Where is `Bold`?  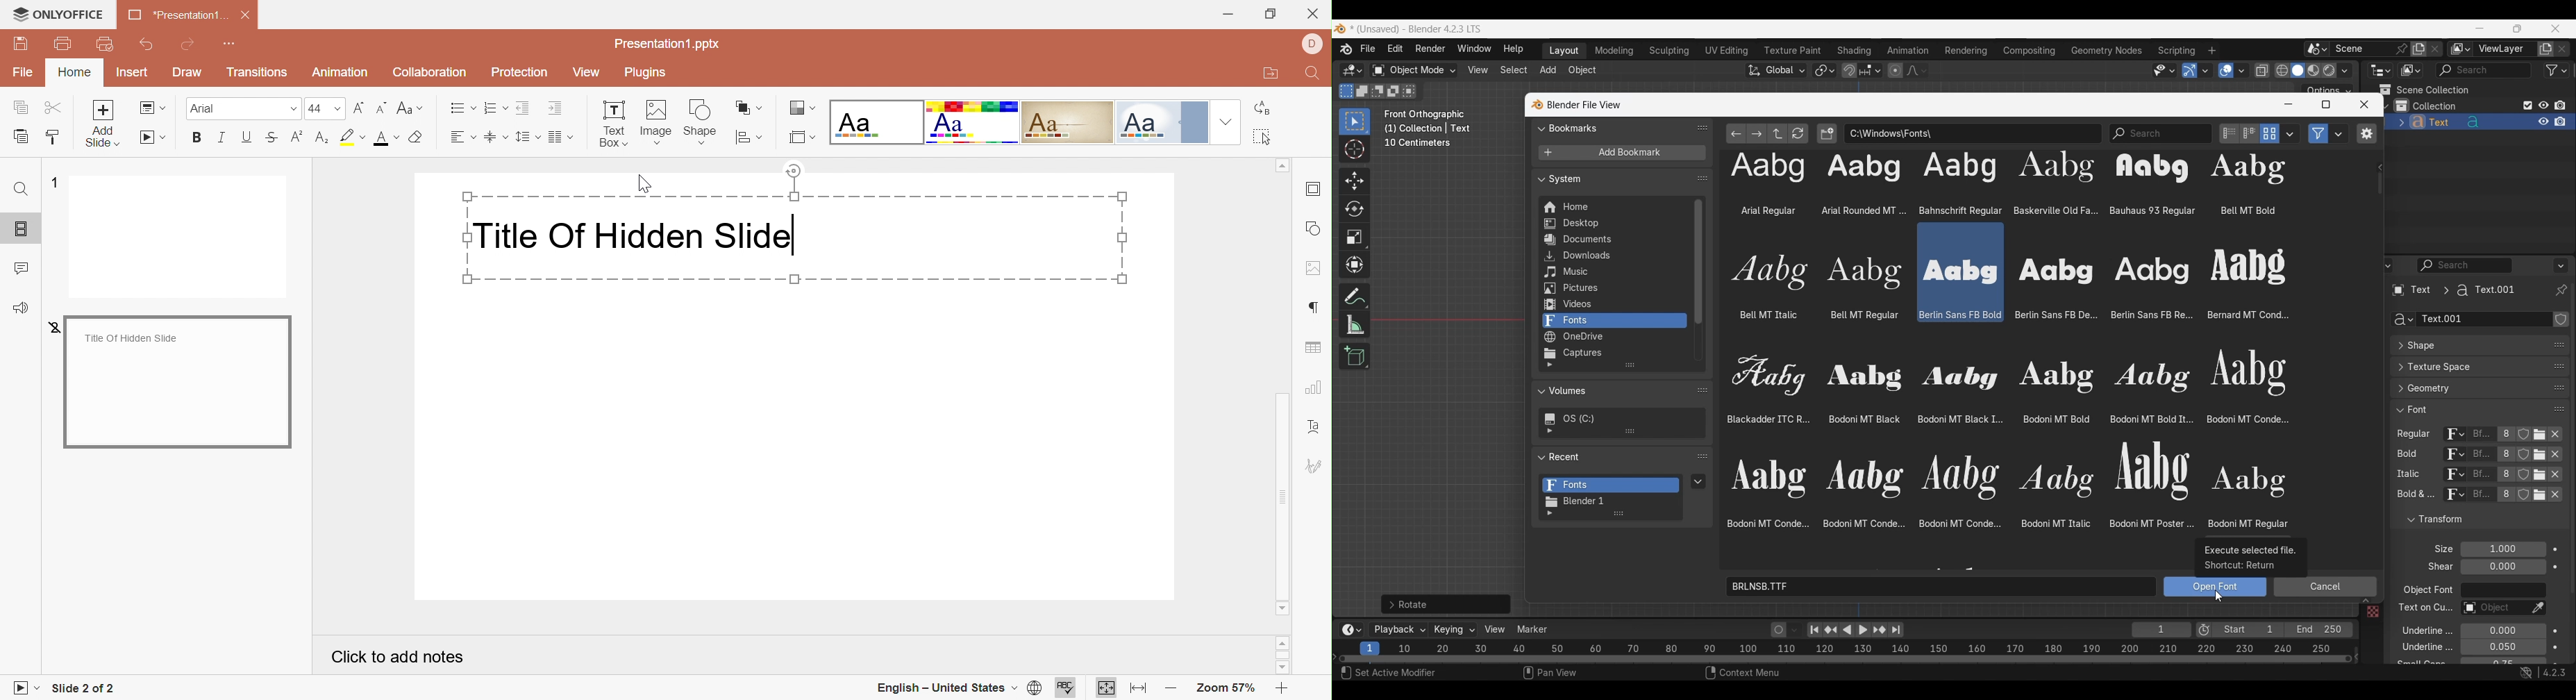 Bold is located at coordinates (199, 138).